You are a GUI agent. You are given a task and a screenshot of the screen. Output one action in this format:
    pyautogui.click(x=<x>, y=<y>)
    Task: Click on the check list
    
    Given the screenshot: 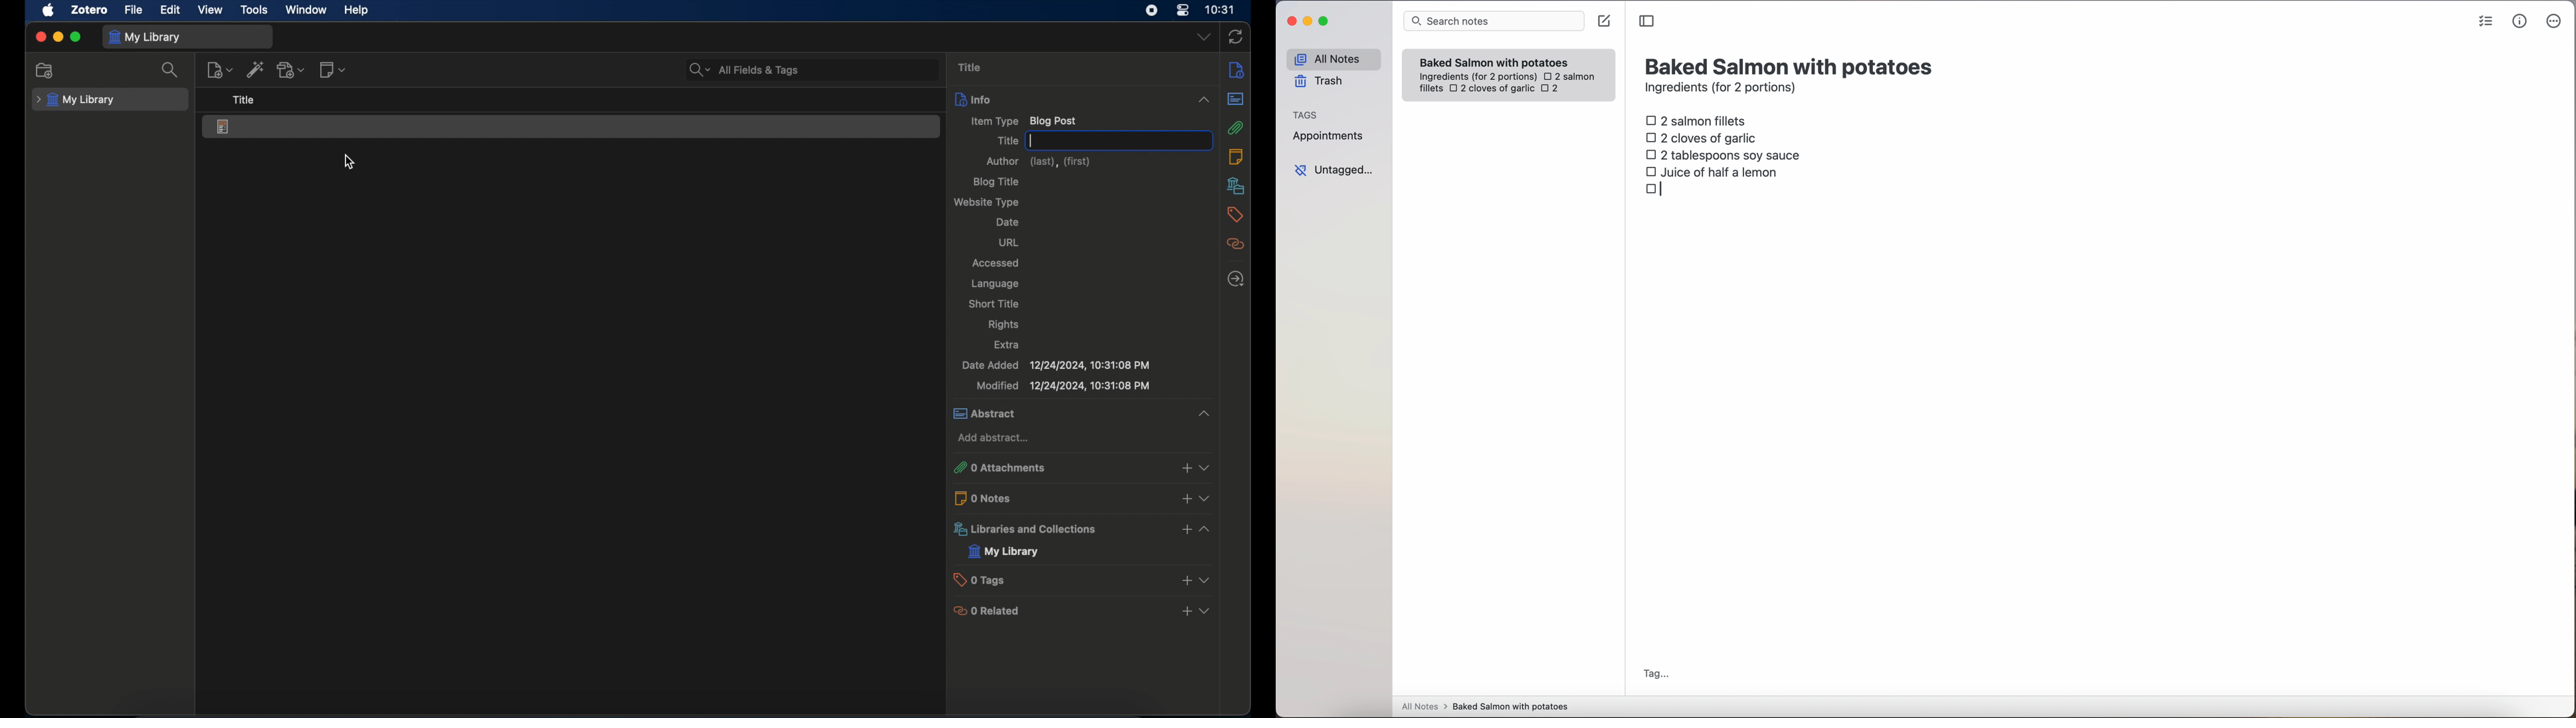 What is the action you would take?
    pyautogui.click(x=2486, y=22)
    